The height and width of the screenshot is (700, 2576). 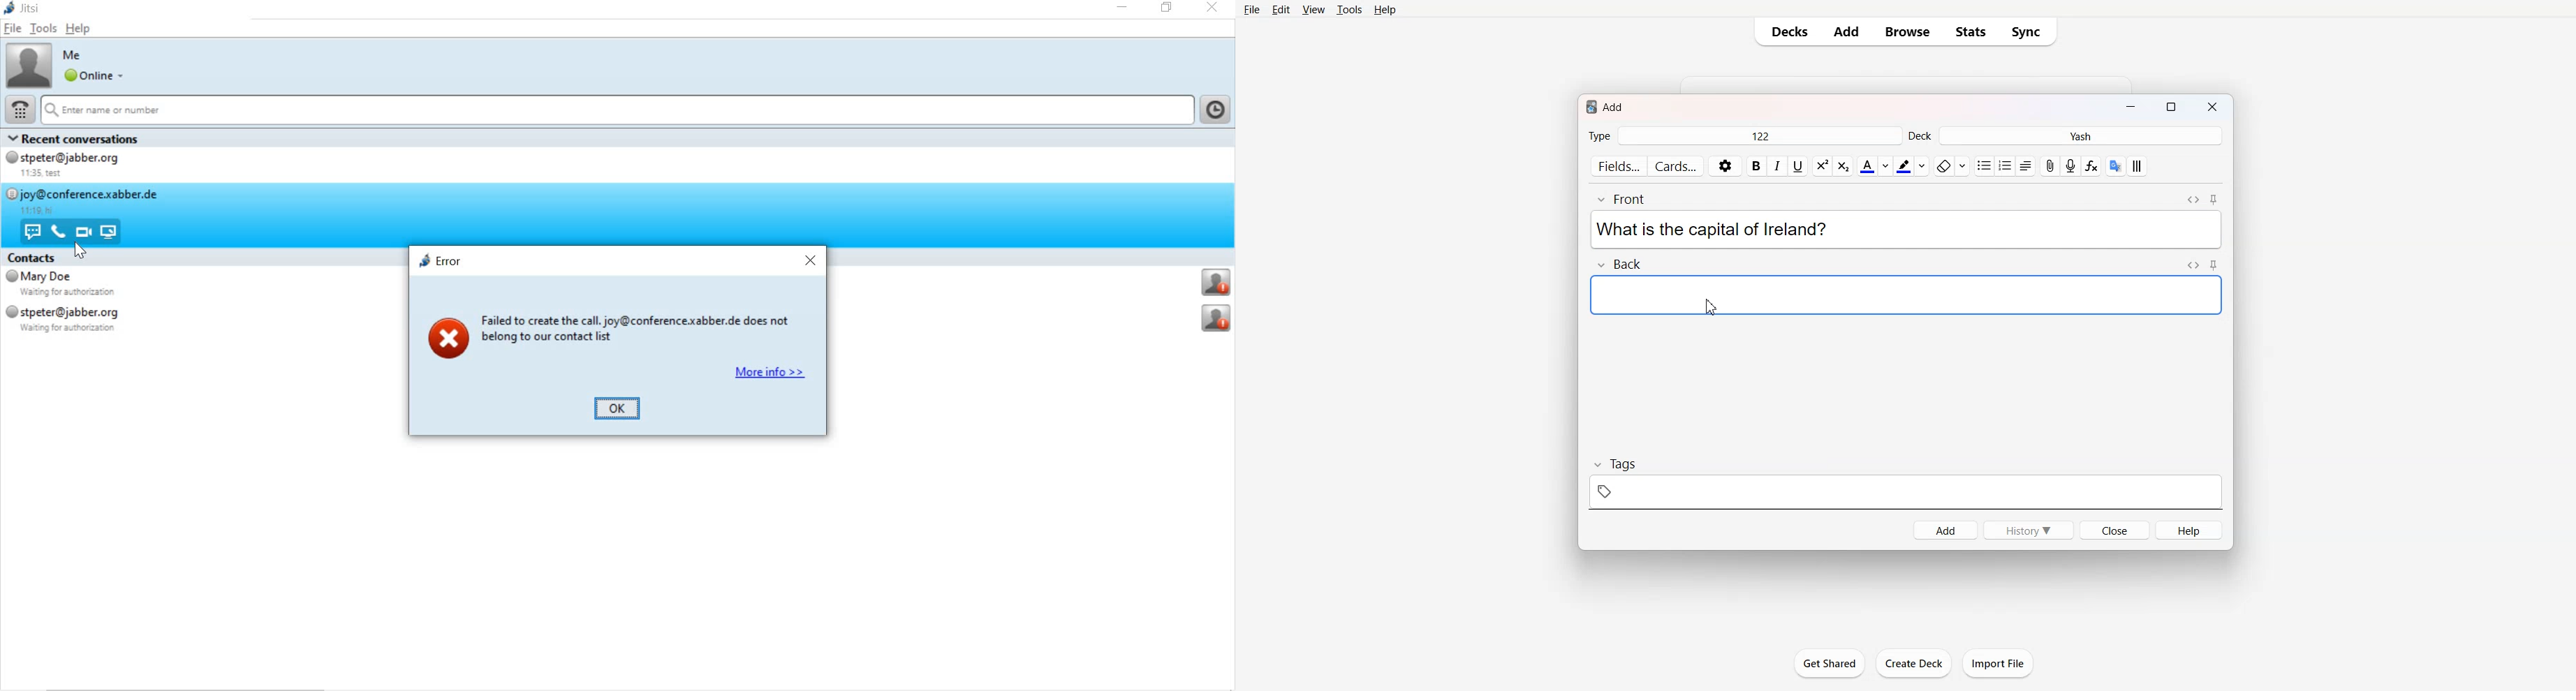 I want to click on Create Deck, so click(x=1913, y=663).